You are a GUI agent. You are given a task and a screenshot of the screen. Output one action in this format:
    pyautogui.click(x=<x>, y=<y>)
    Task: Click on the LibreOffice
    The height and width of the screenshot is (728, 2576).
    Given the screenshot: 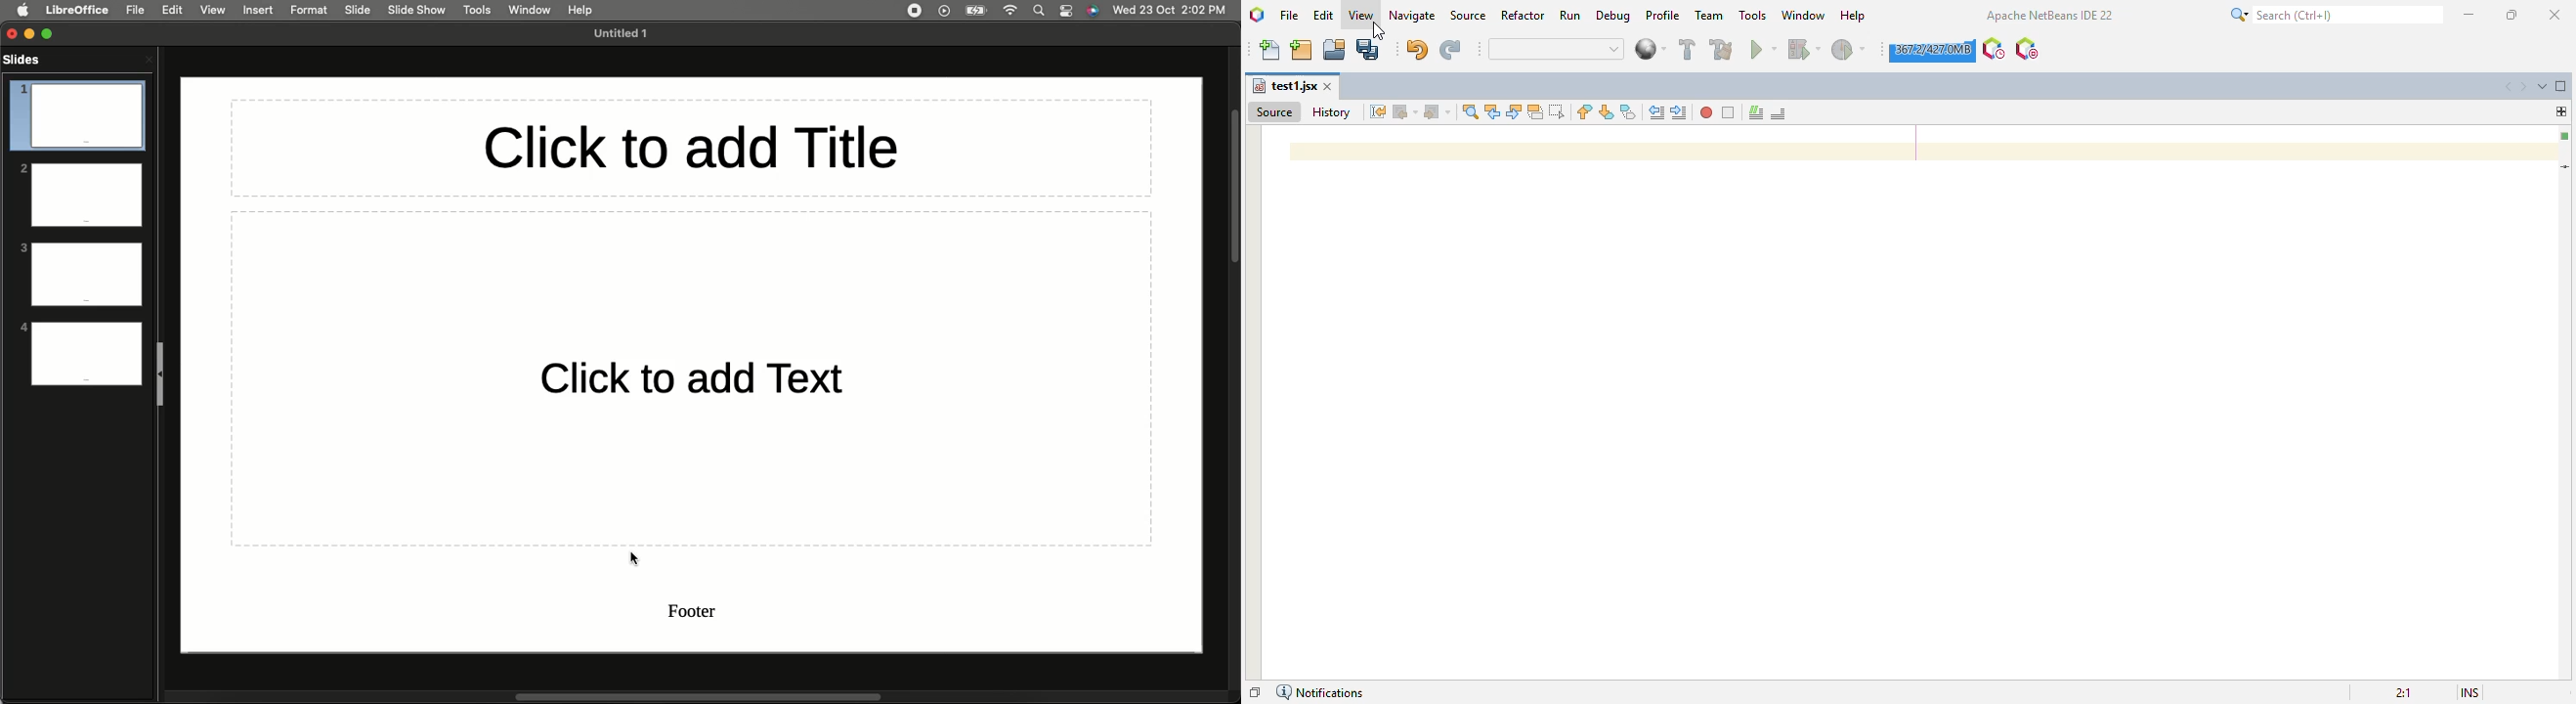 What is the action you would take?
    pyautogui.click(x=76, y=9)
    